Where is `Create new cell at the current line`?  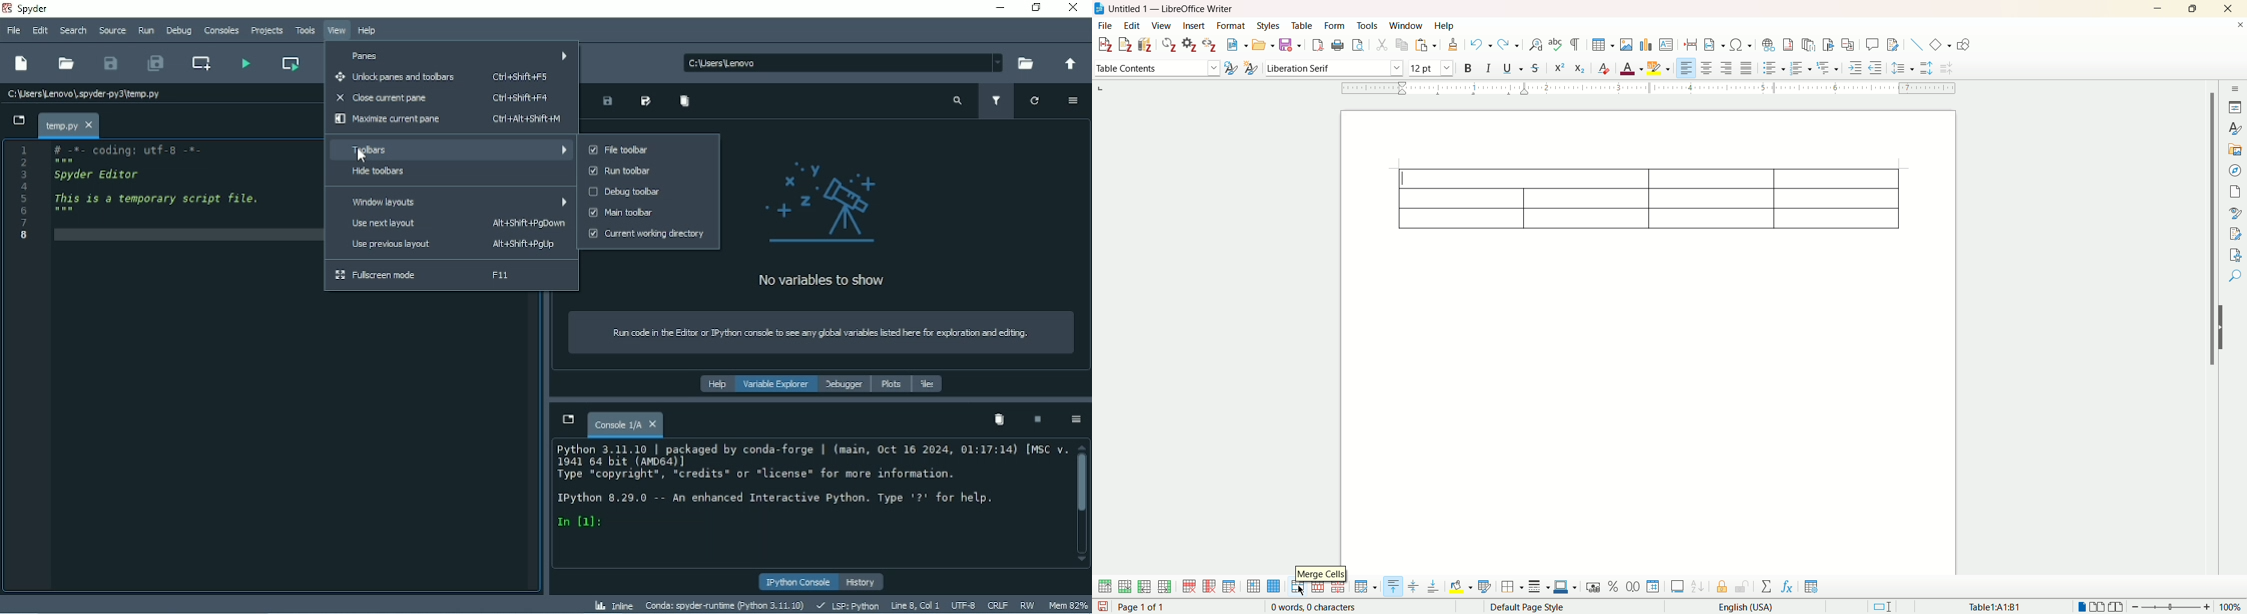
Create new cell at the current line is located at coordinates (201, 63).